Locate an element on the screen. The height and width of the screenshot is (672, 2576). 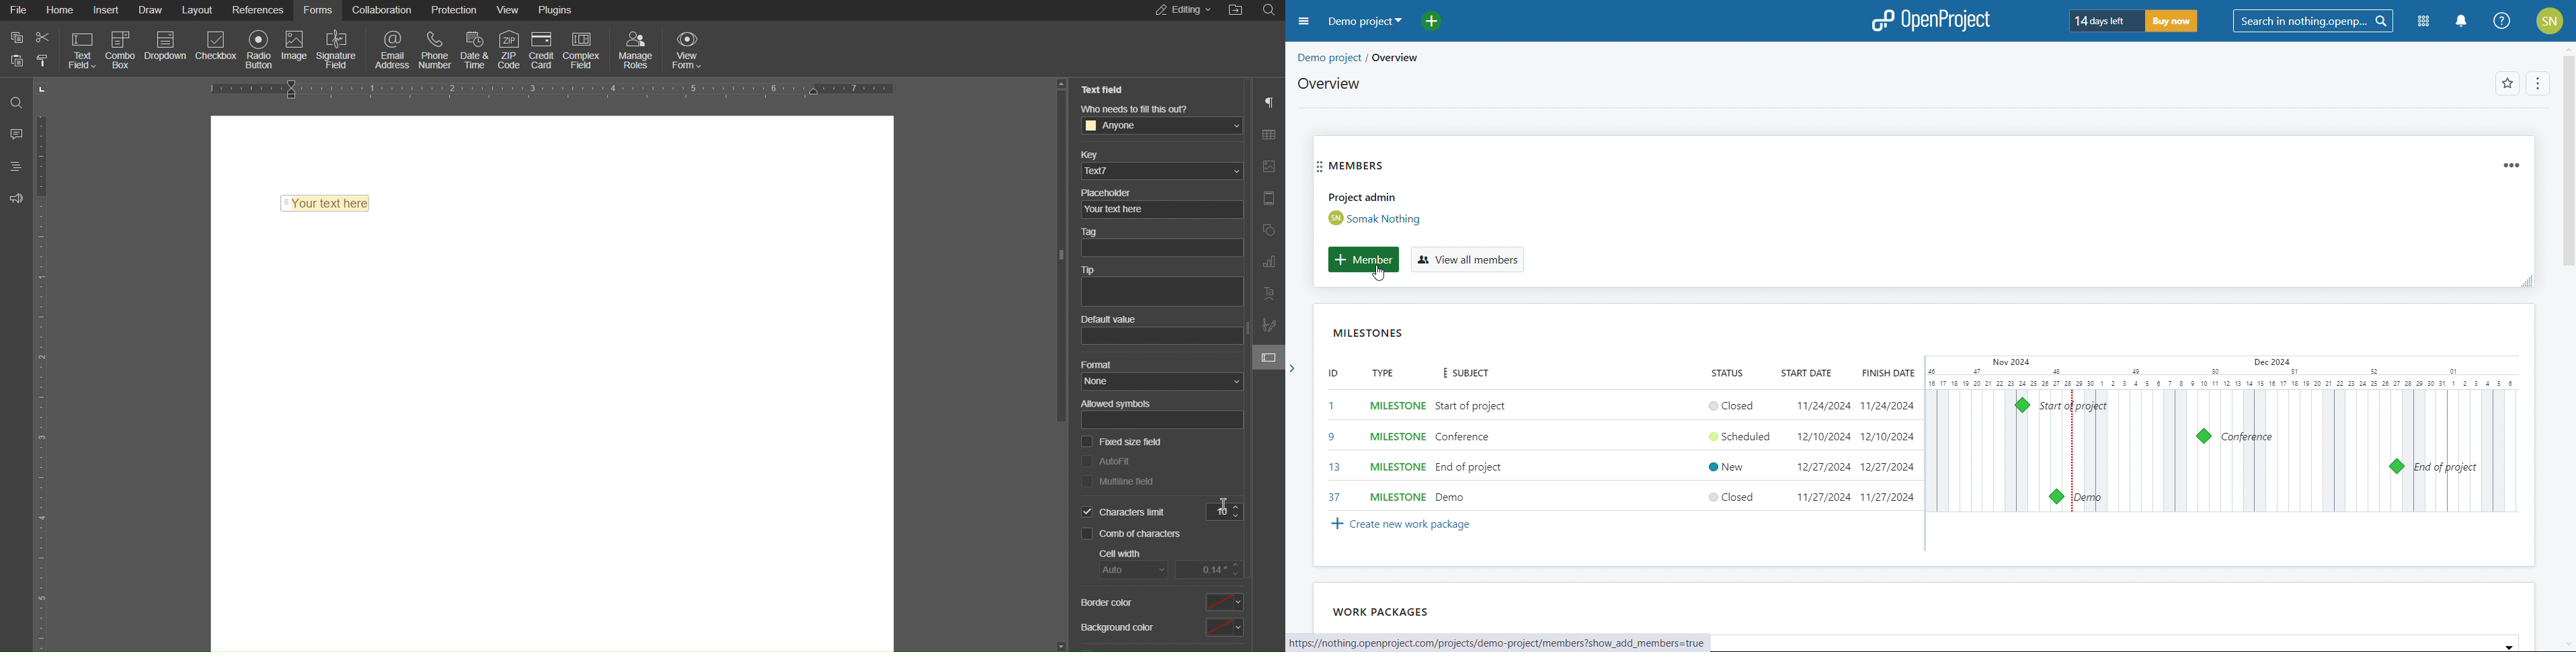
Allowed symbols is located at coordinates (1160, 414).